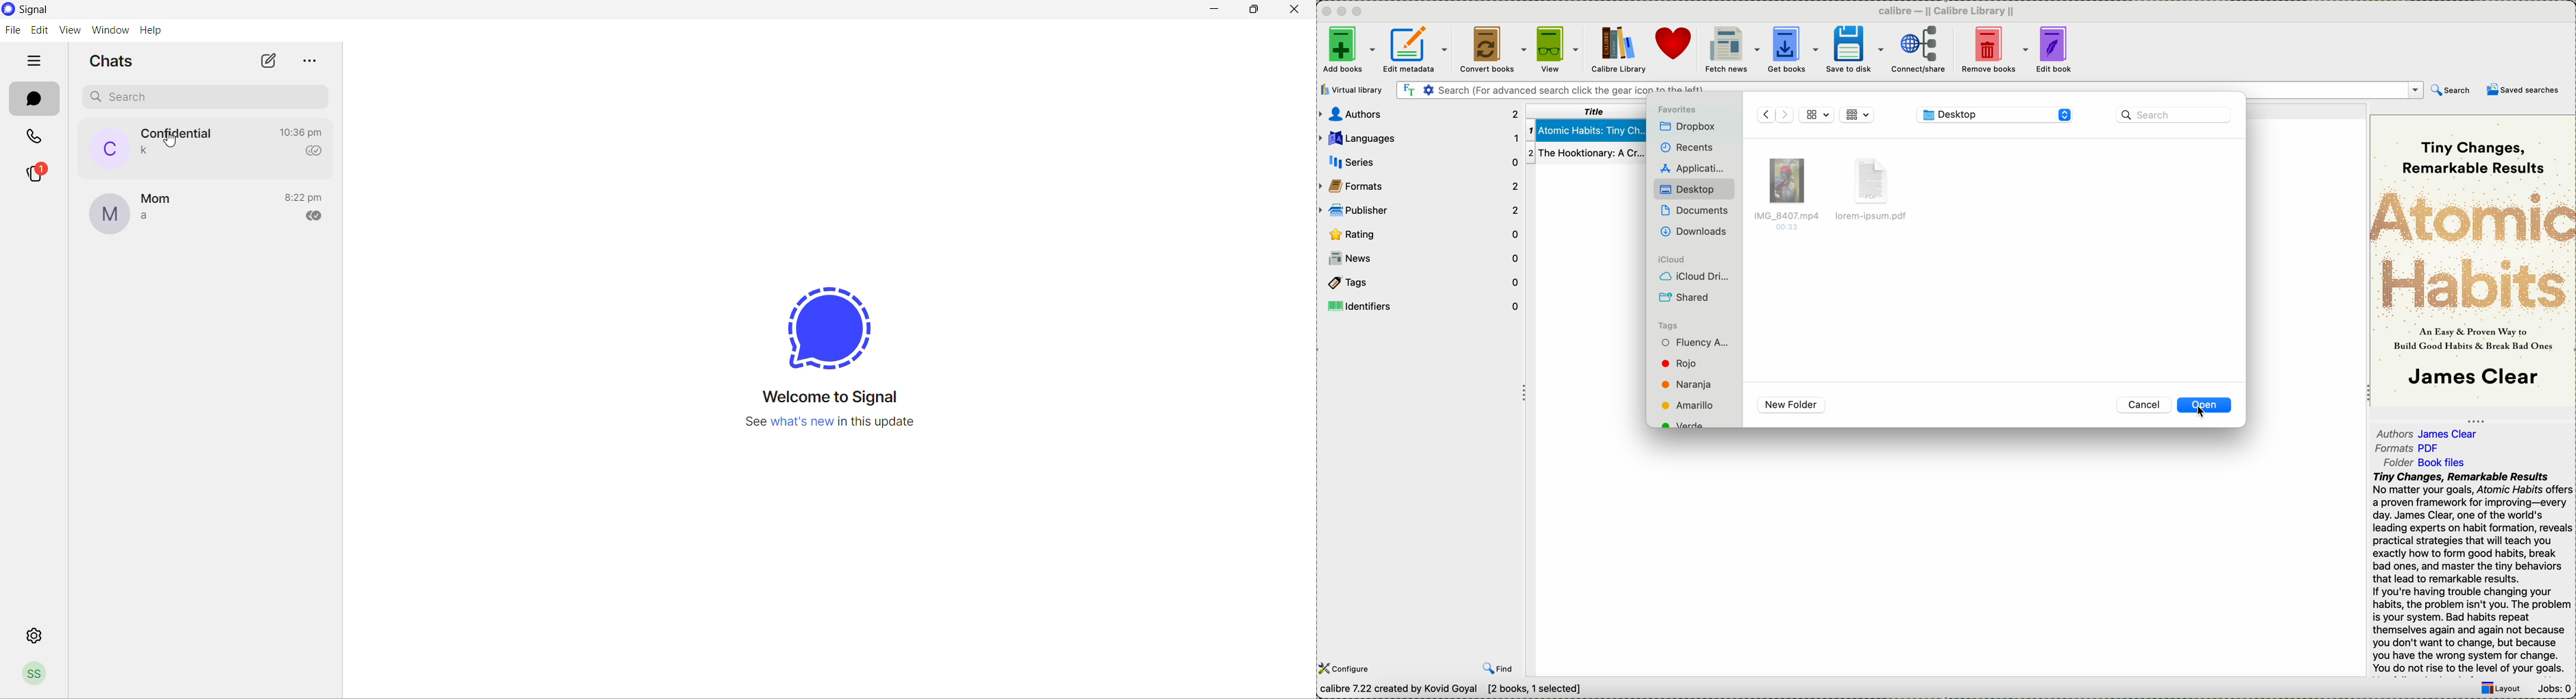  Describe the element at coordinates (1689, 128) in the screenshot. I see `drop` at that location.